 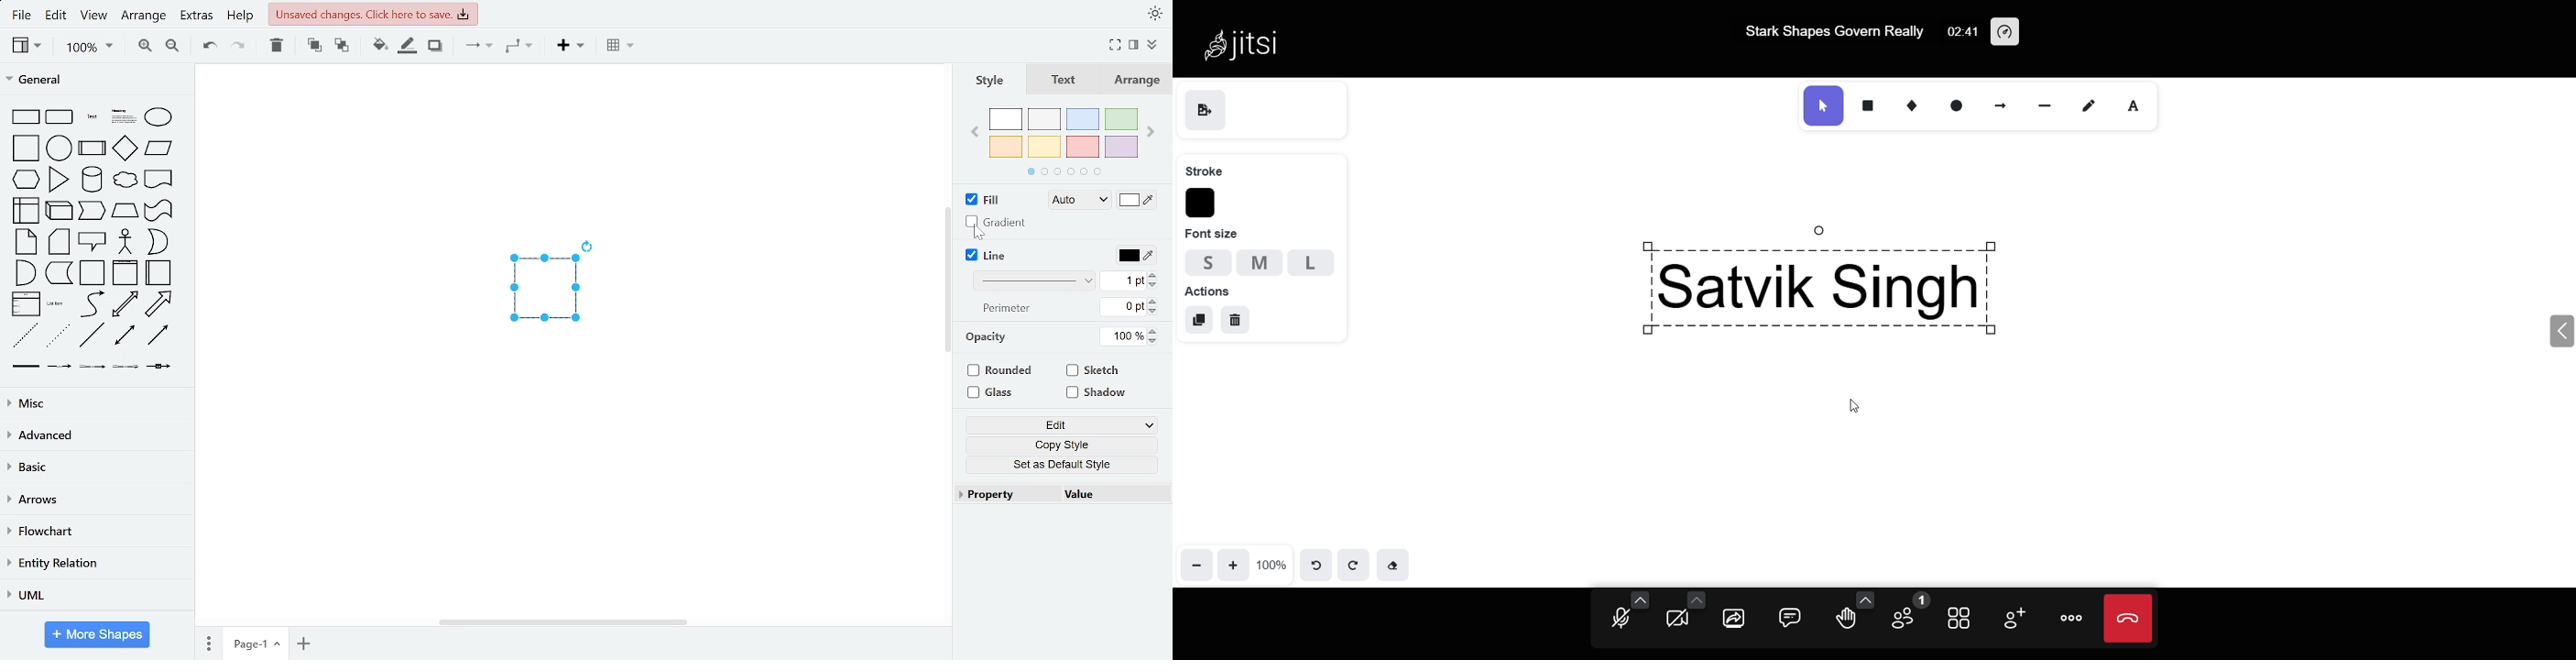 I want to click on help, so click(x=243, y=16).